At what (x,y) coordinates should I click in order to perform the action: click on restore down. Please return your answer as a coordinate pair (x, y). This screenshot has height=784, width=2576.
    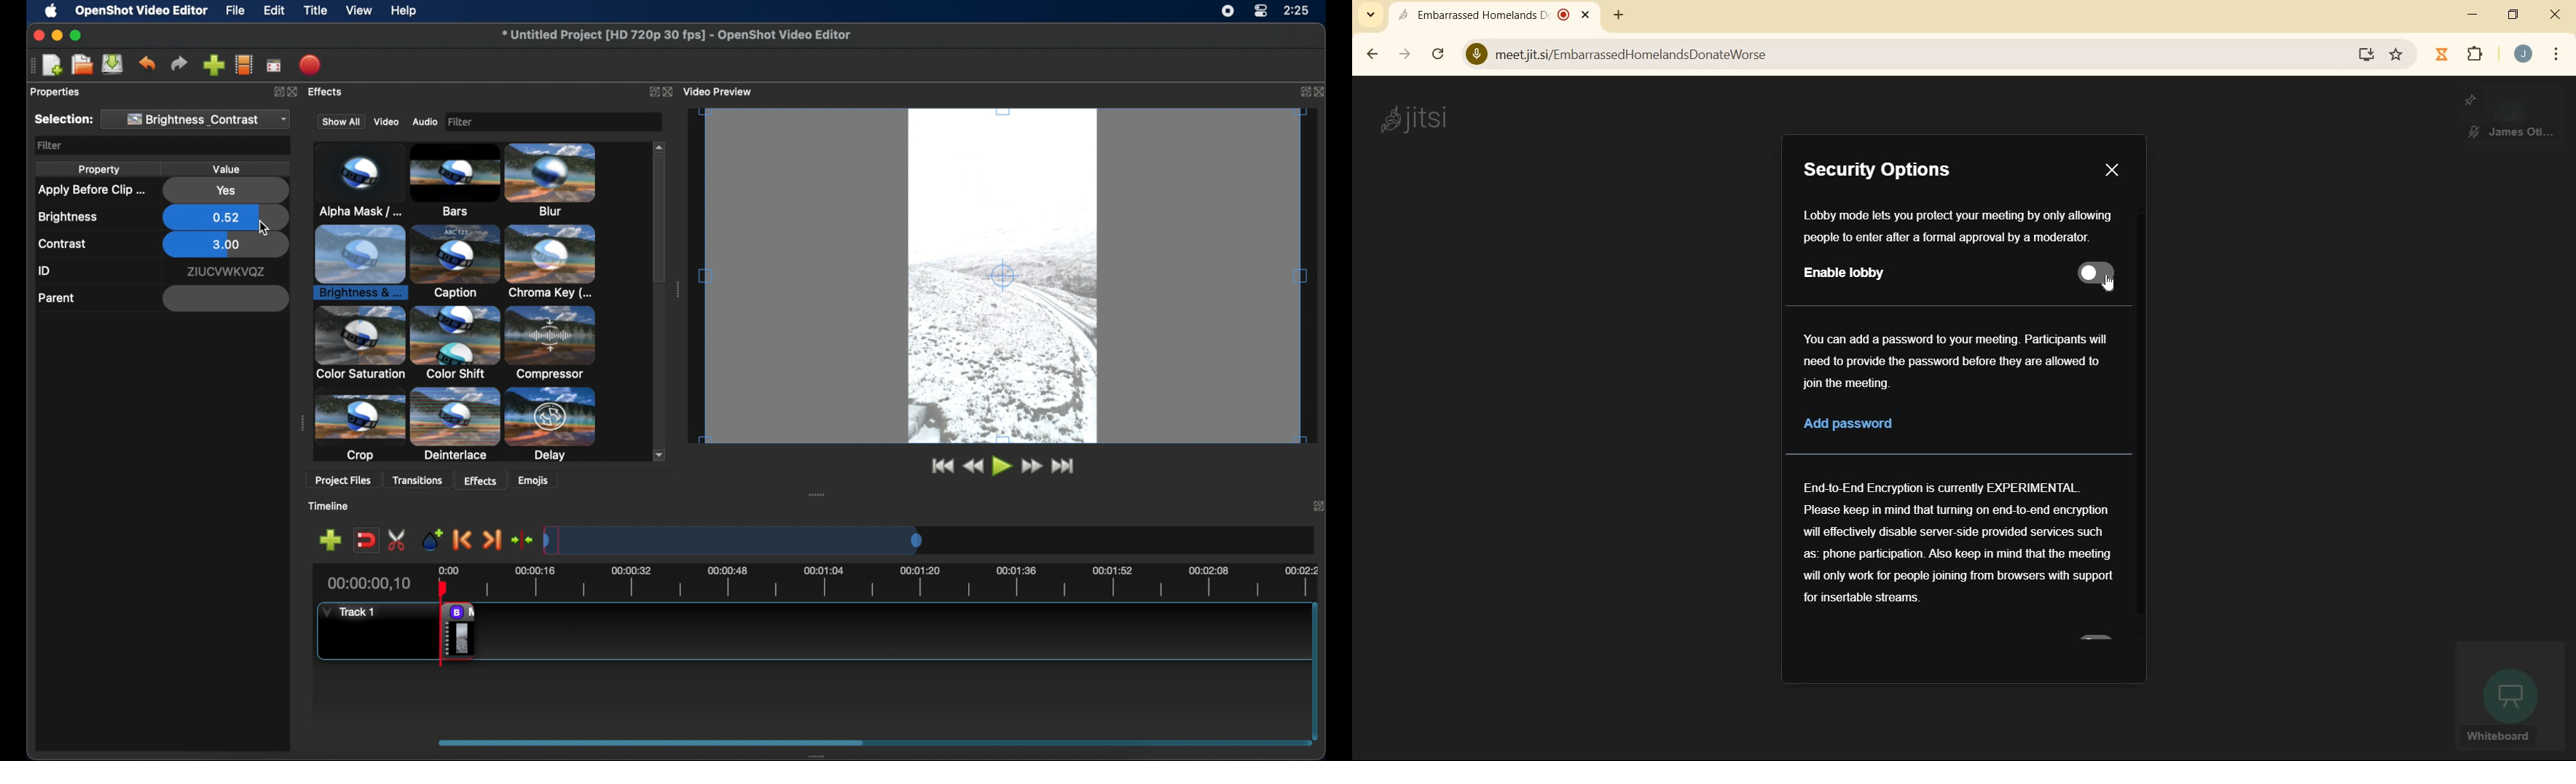
    Looking at the image, I should click on (2513, 16).